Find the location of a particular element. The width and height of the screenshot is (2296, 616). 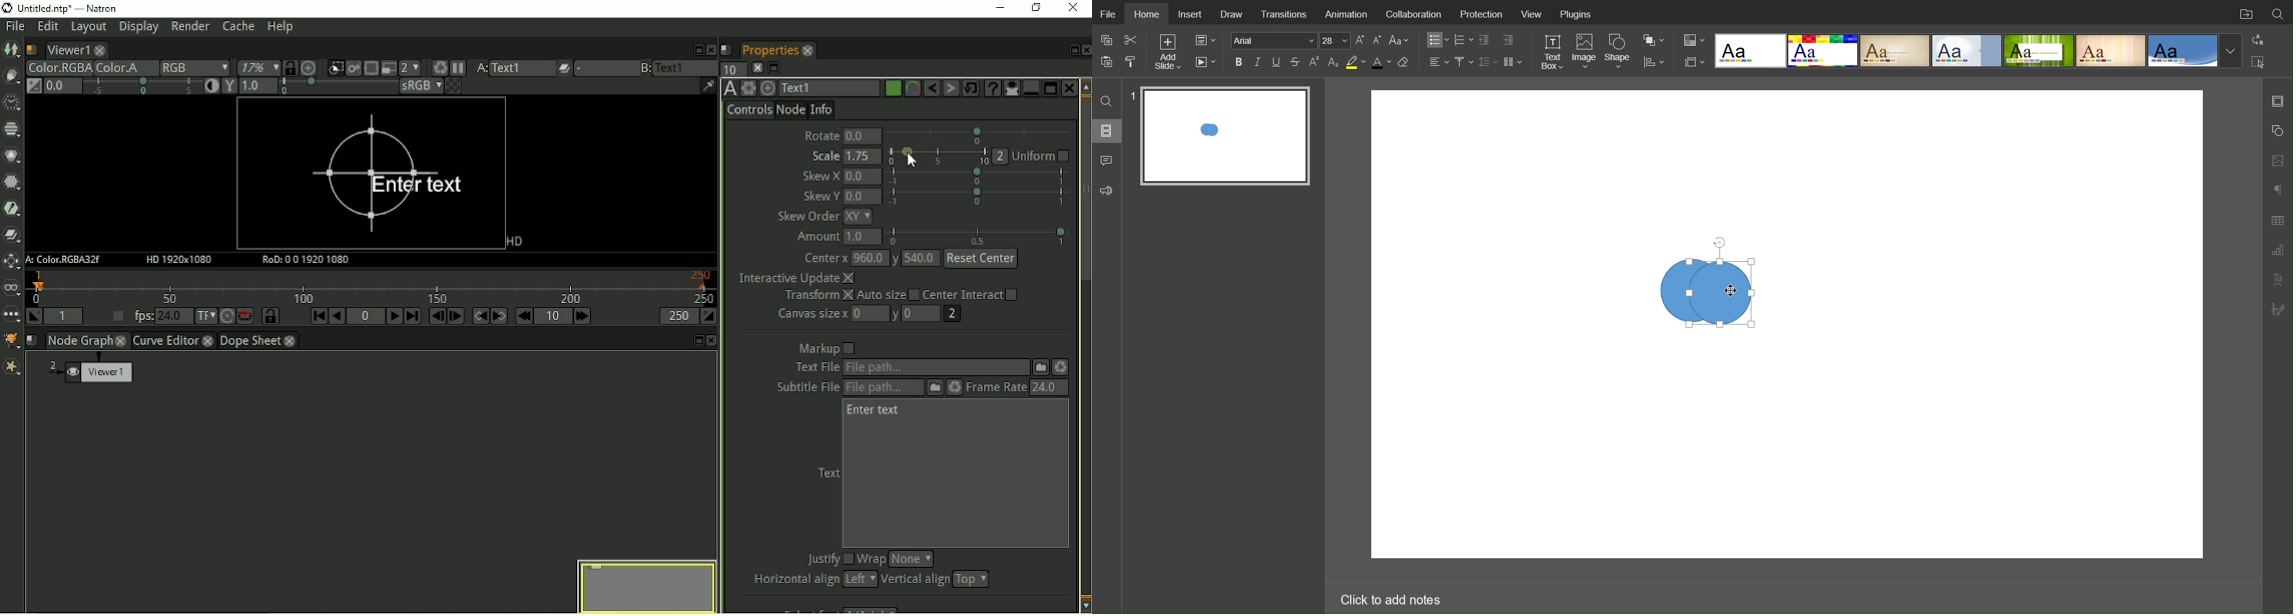

Rotate is located at coordinates (1719, 243).